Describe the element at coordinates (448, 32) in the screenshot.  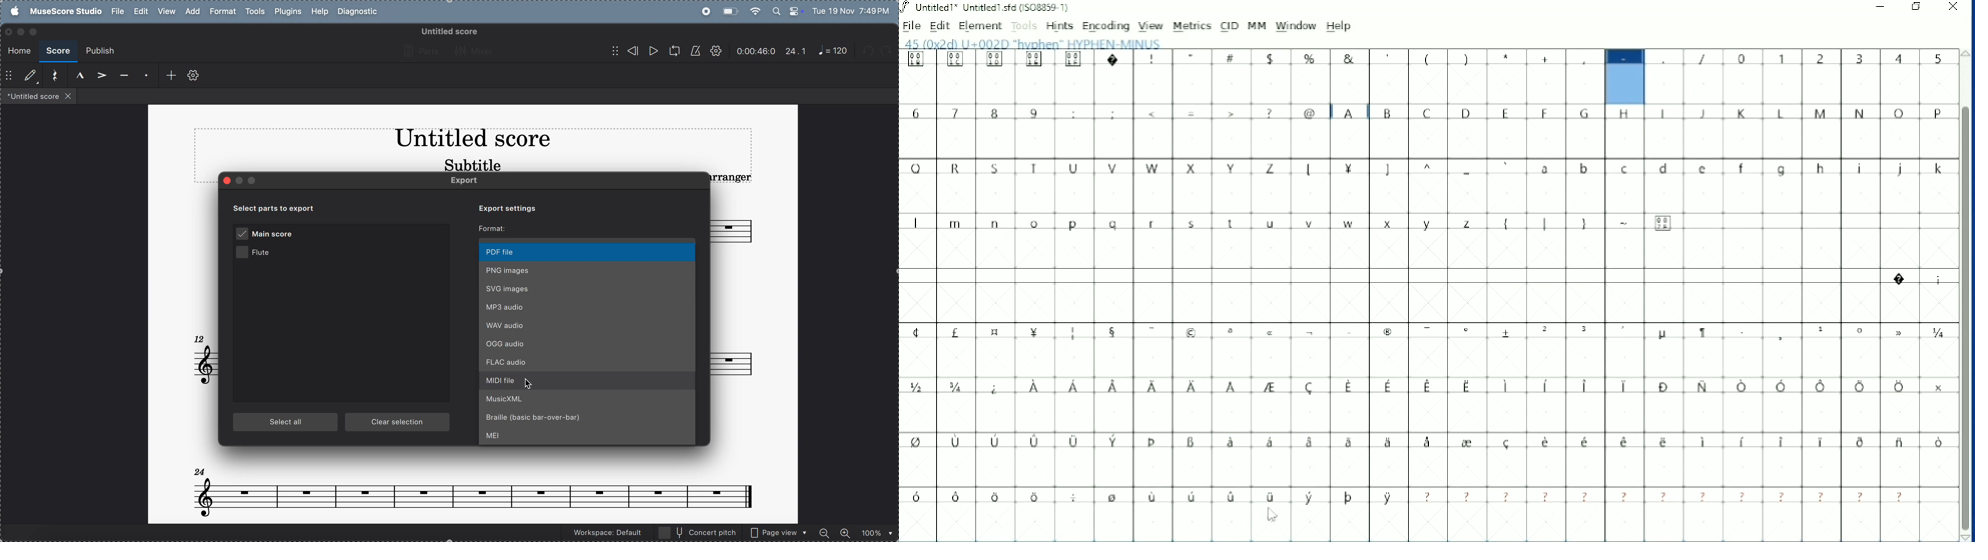
I see `untitled score` at that location.